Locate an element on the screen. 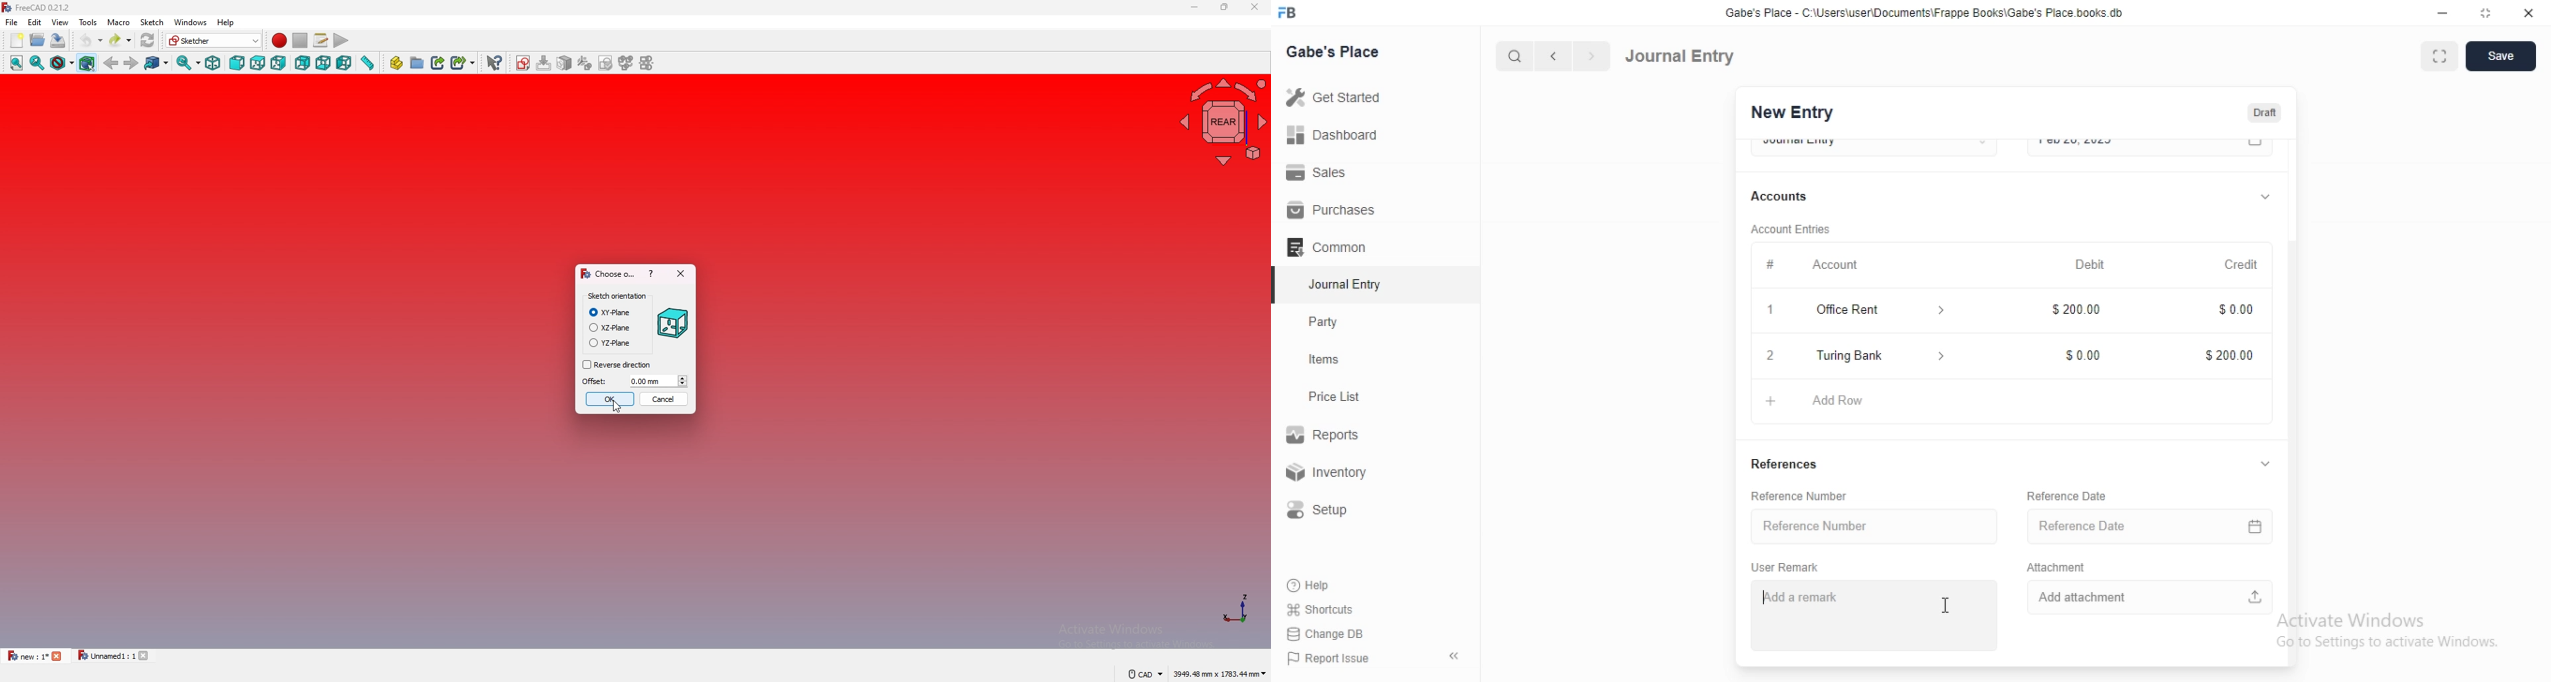  tools is located at coordinates (88, 22).